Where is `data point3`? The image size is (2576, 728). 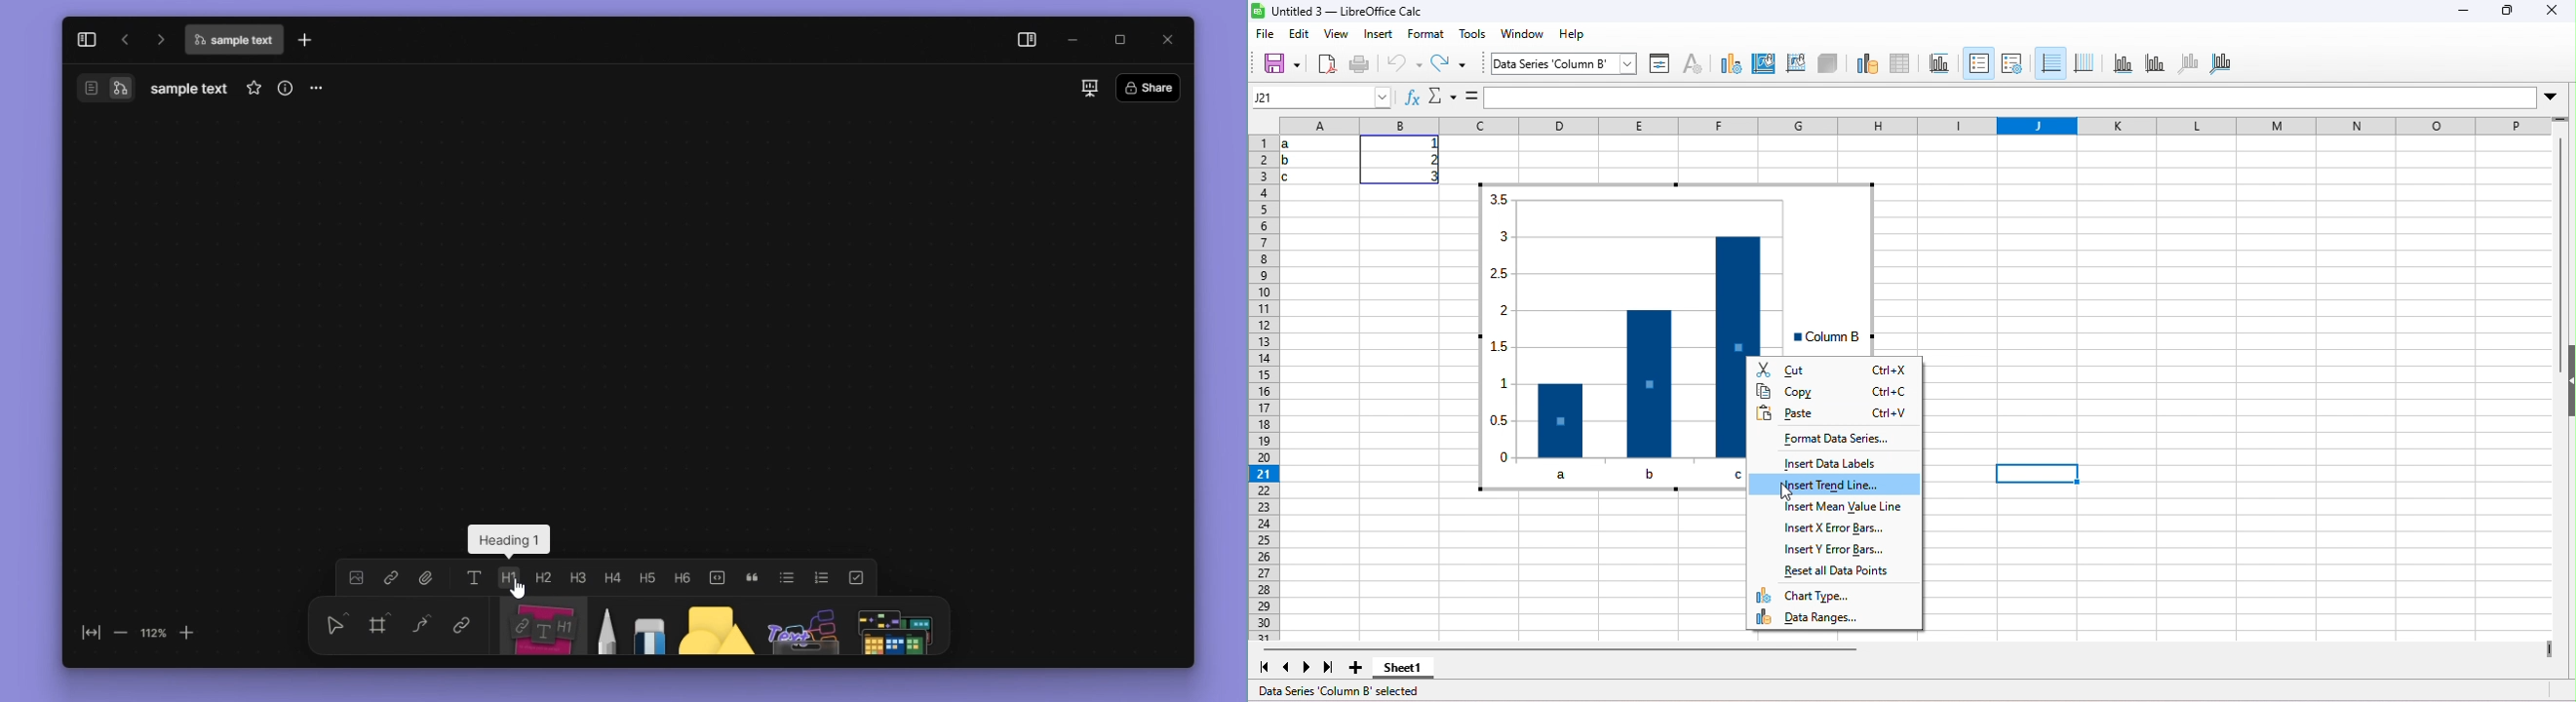
data point3 is located at coordinates (1730, 344).